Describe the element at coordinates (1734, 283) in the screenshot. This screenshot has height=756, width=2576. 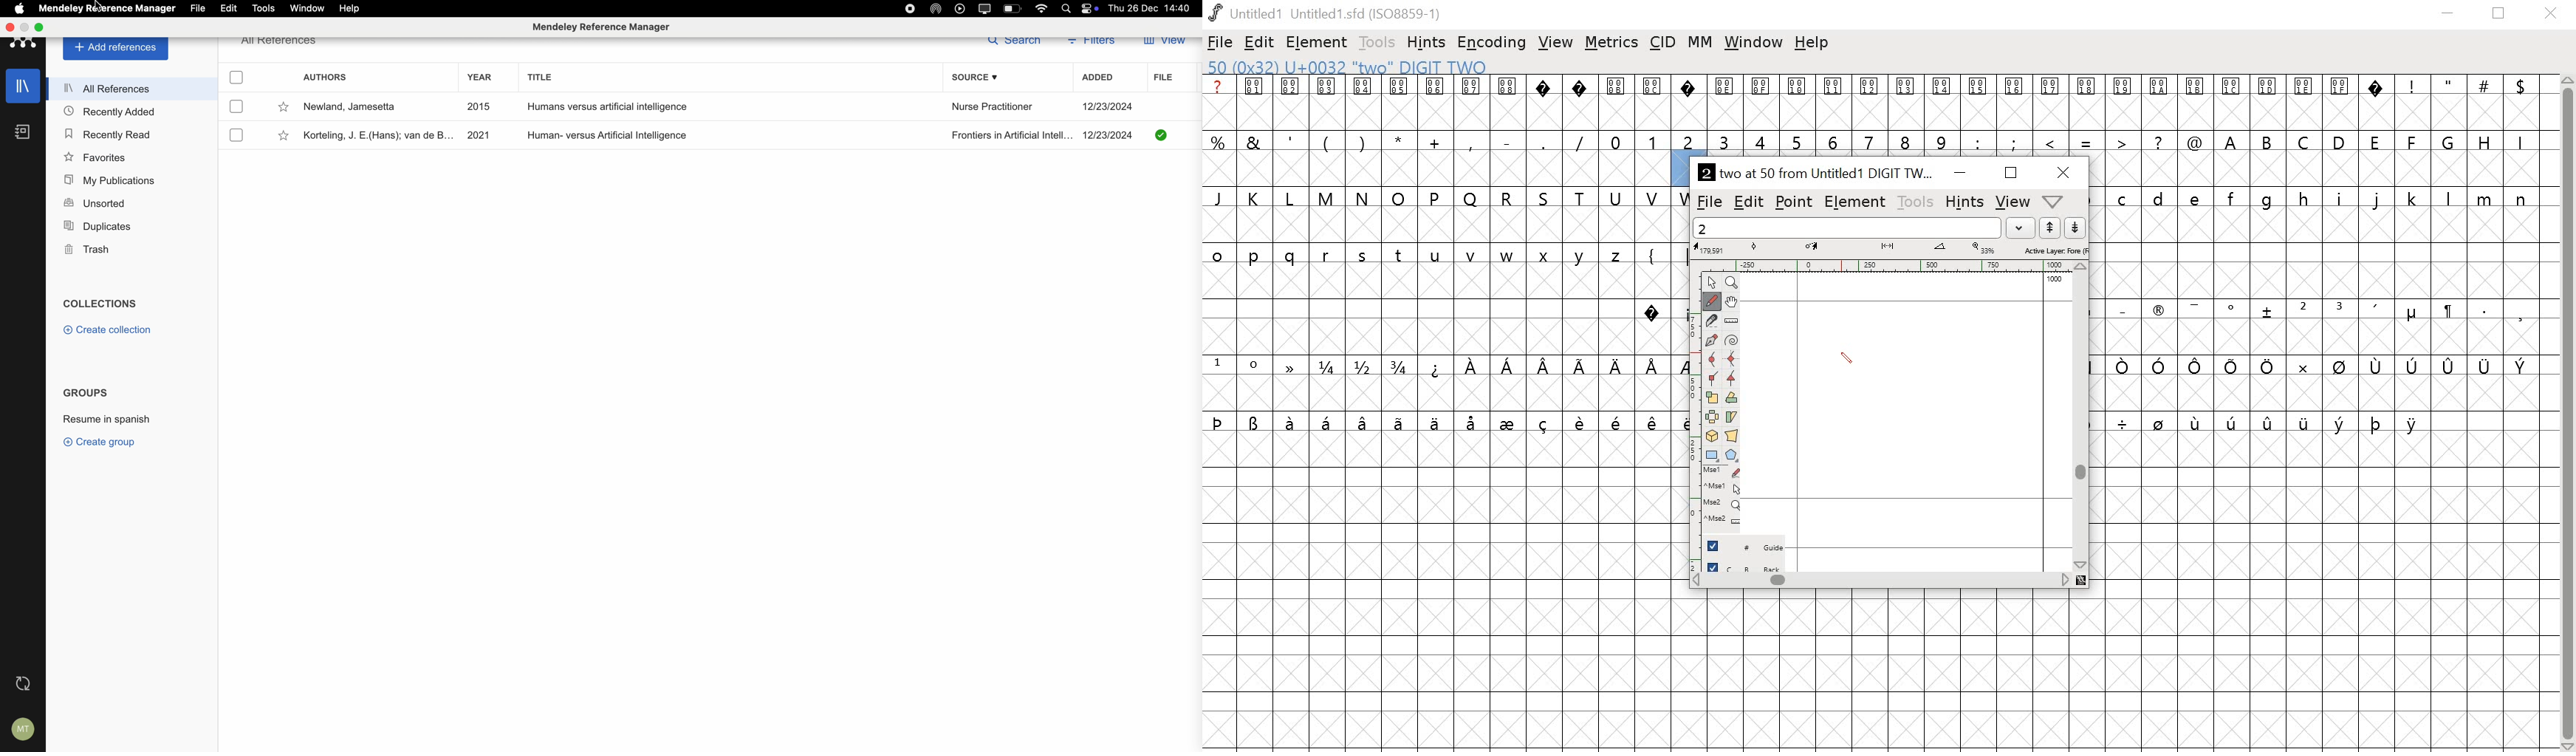
I see `zoom` at that location.